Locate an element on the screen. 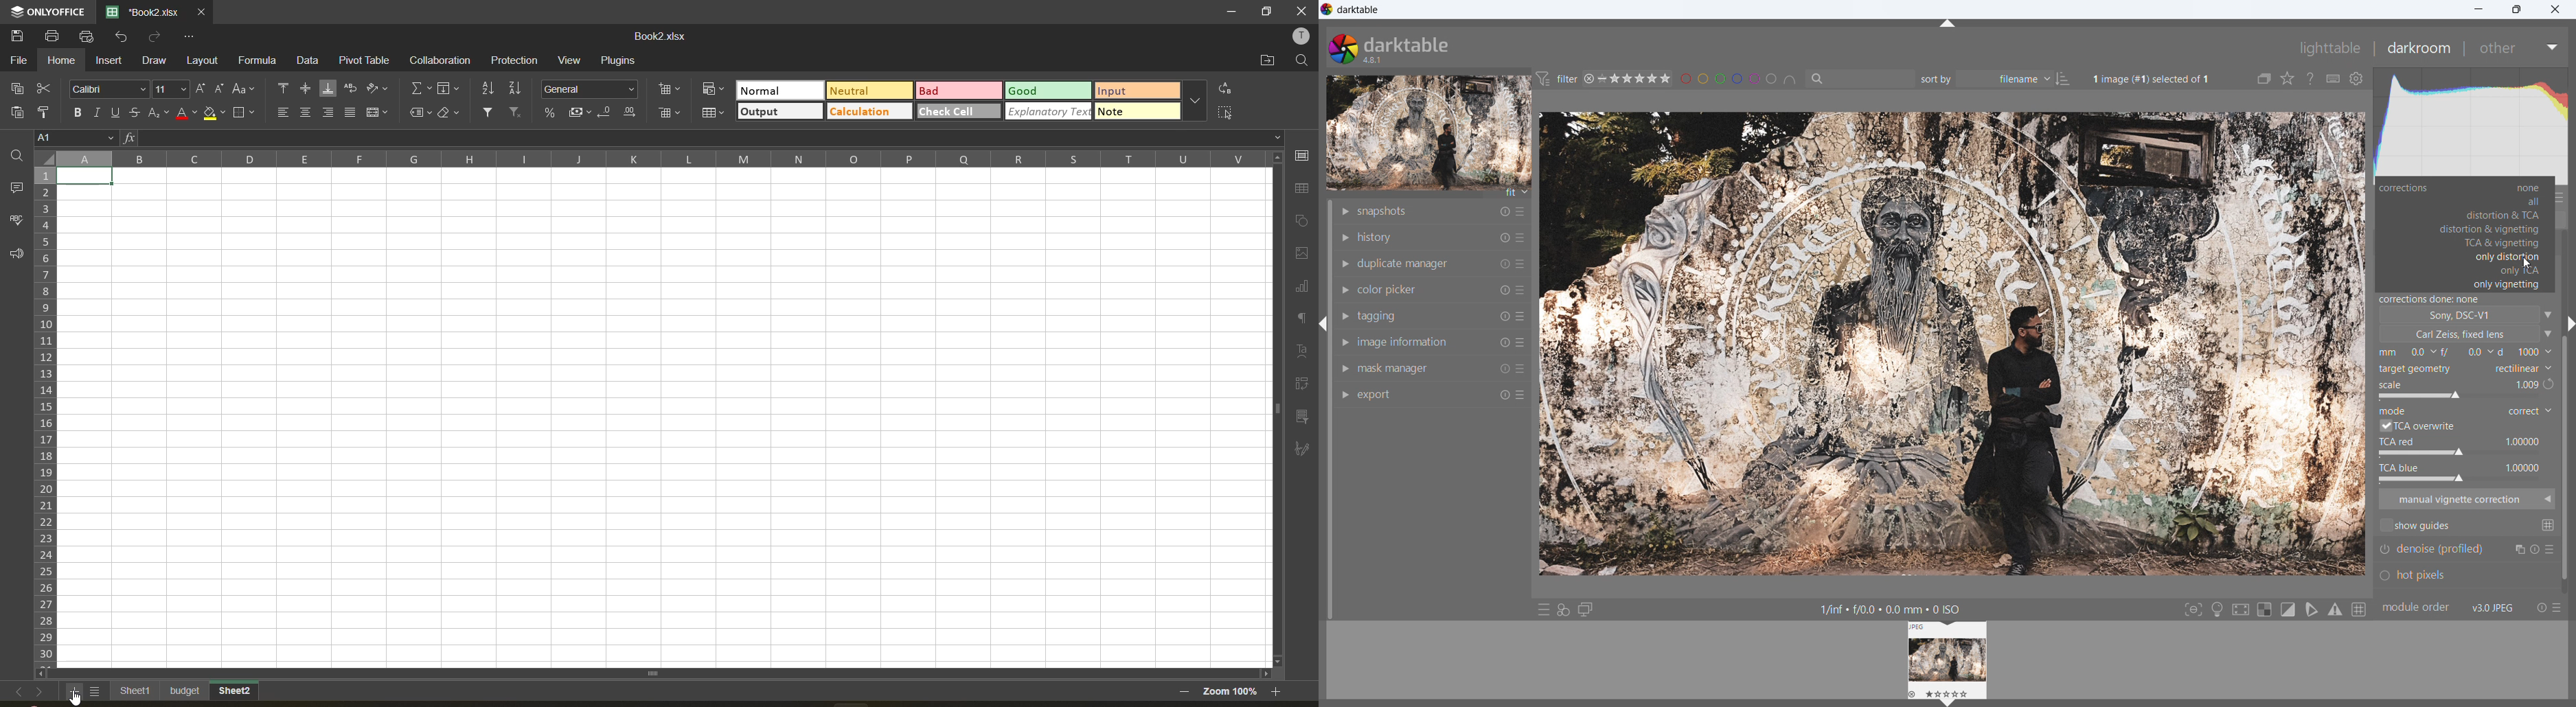 Image resolution: width=2576 pixels, height=728 pixels. minimize is located at coordinates (2480, 9).